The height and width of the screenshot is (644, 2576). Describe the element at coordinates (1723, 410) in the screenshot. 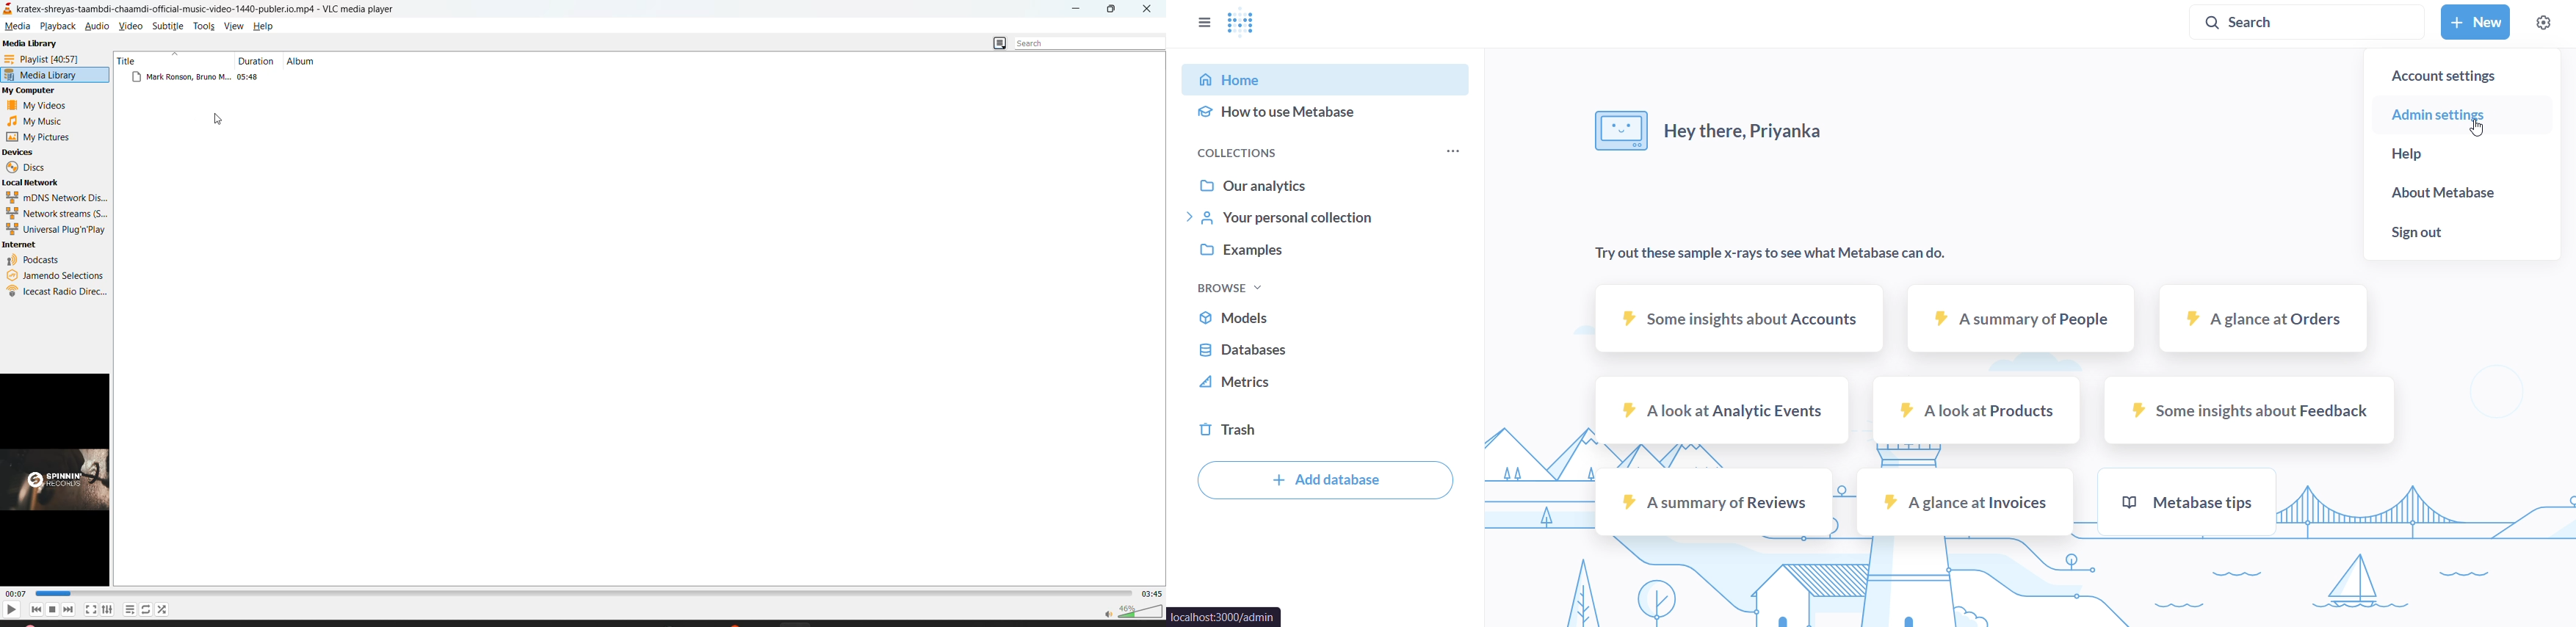

I see `a look at analytic events` at that location.